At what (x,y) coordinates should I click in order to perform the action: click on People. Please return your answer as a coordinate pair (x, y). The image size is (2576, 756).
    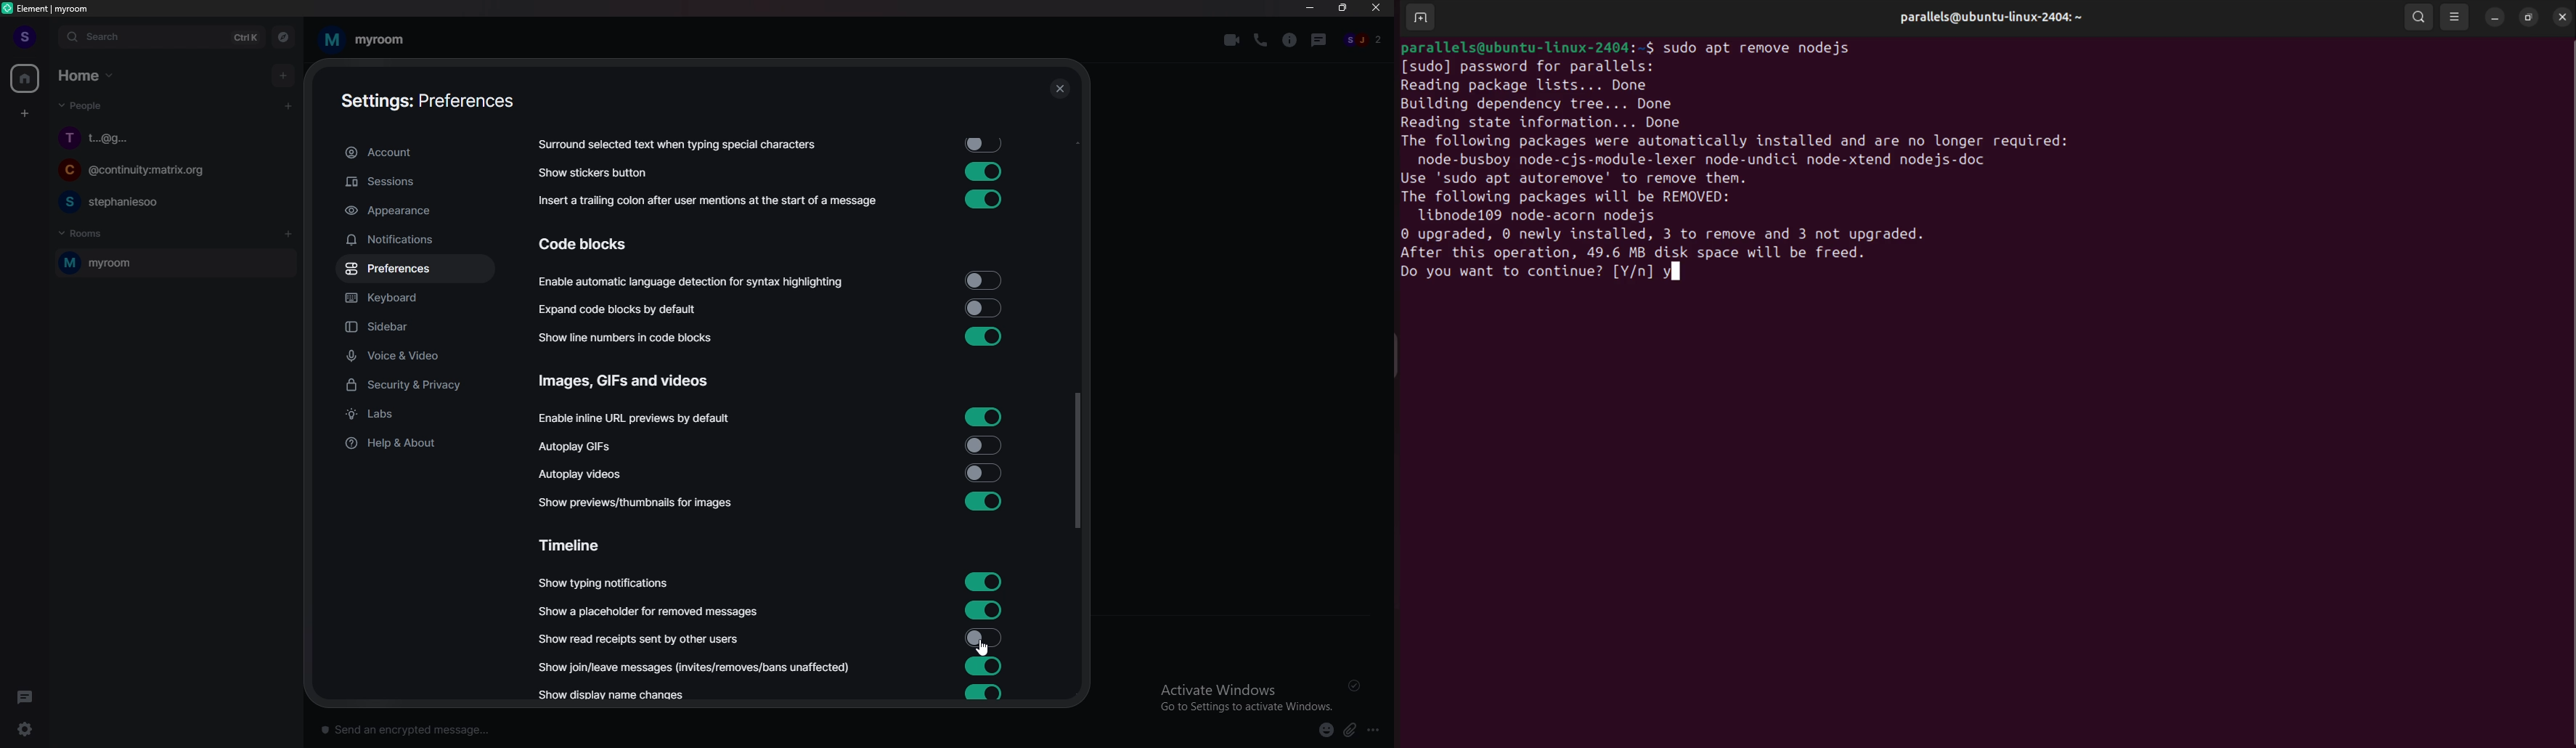
    Looking at the image, I should click on (78, 108).